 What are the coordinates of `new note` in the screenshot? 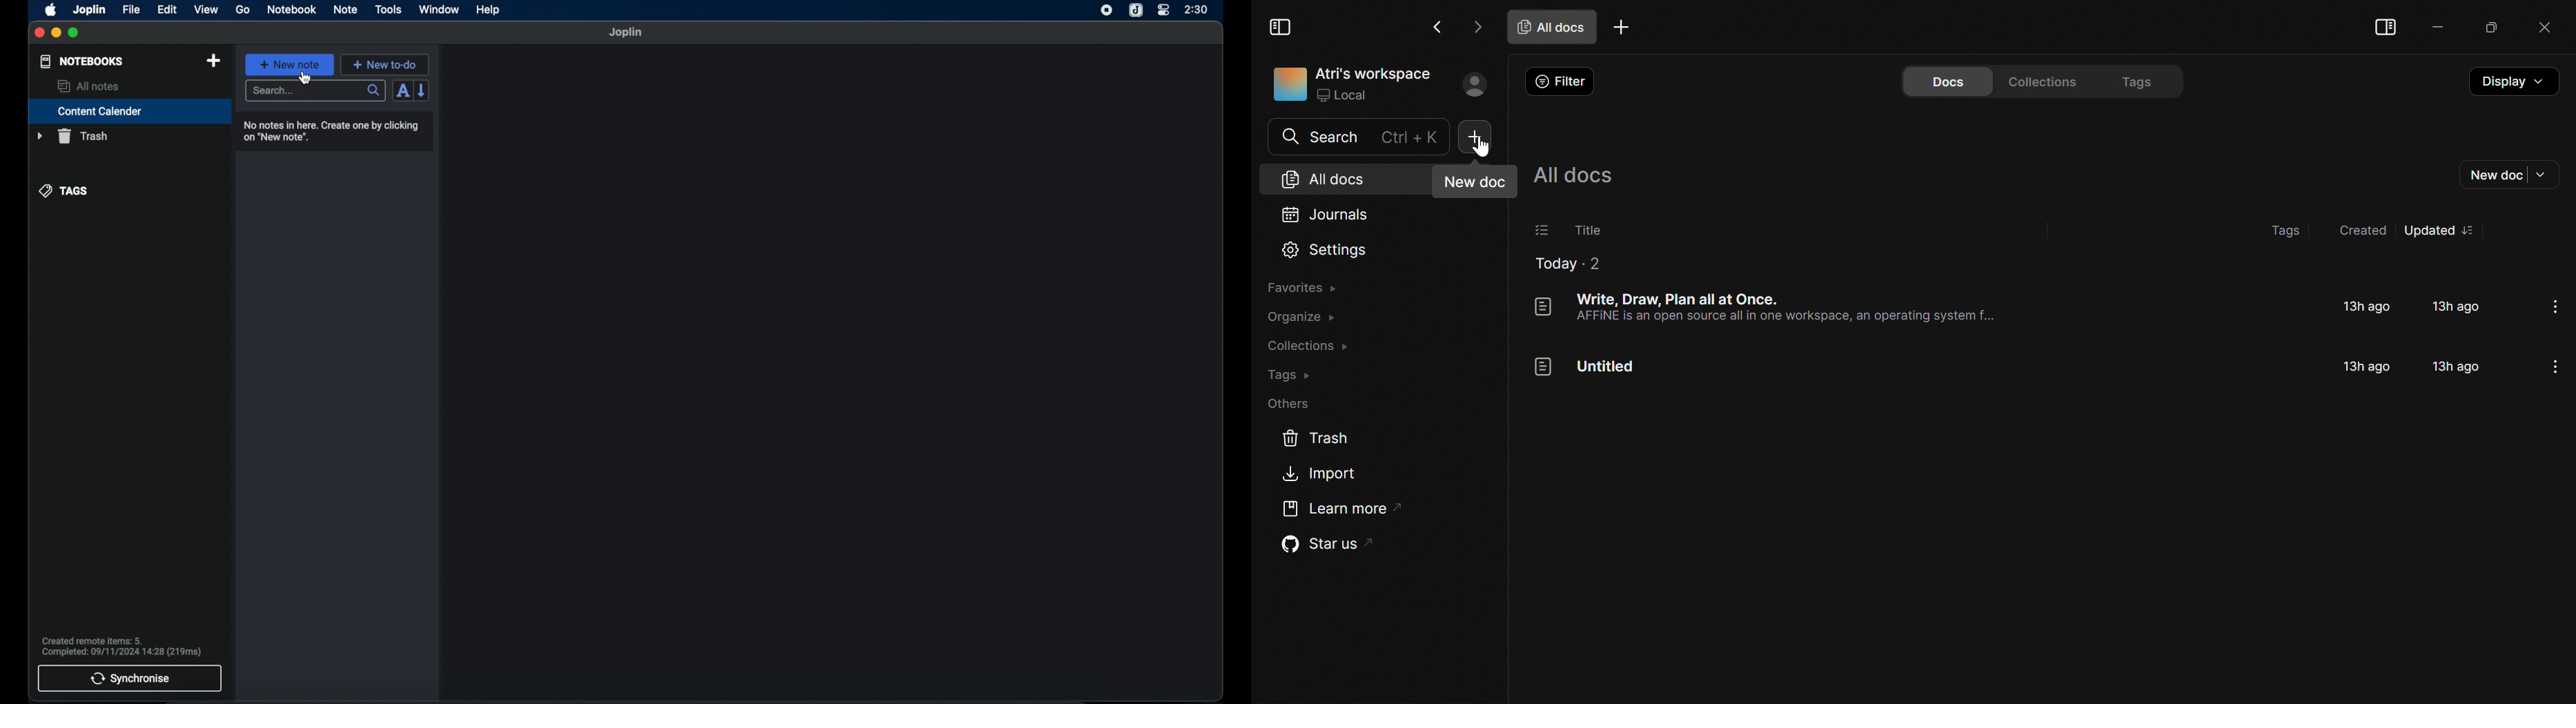 It's located at (290, 65).